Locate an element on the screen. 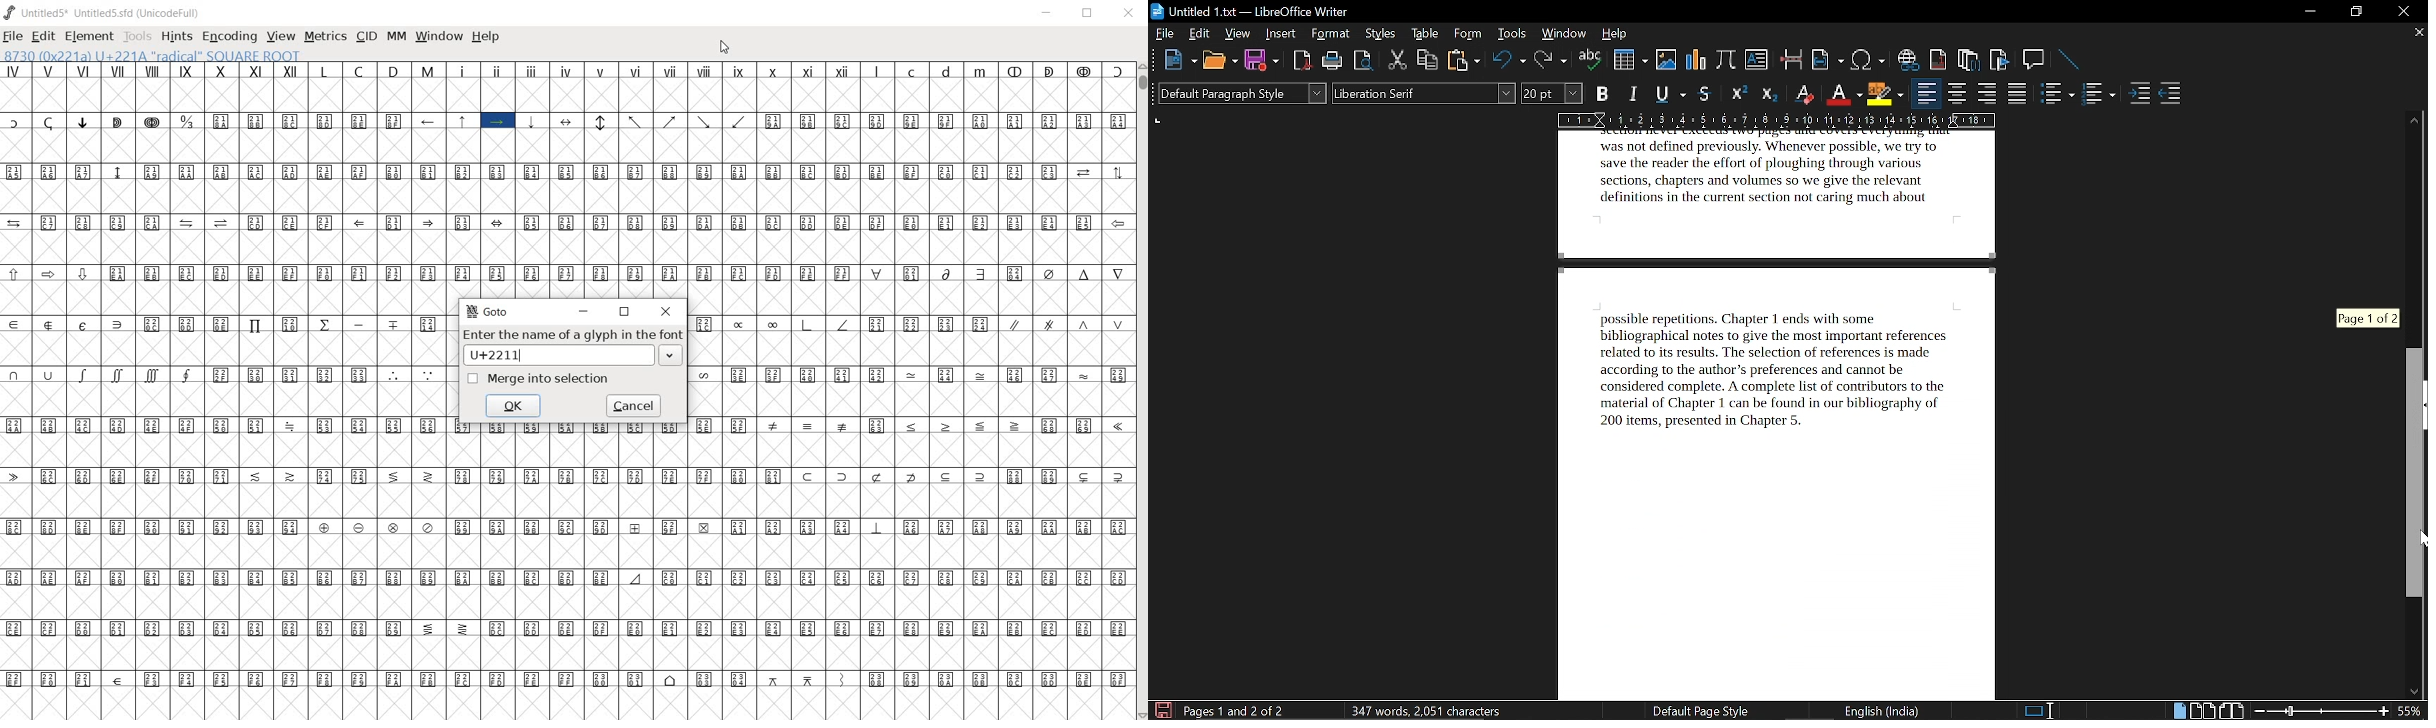 Image resolution: width=2436 pixels, height=728 pixels. table is located at coordinates (1425, 35).